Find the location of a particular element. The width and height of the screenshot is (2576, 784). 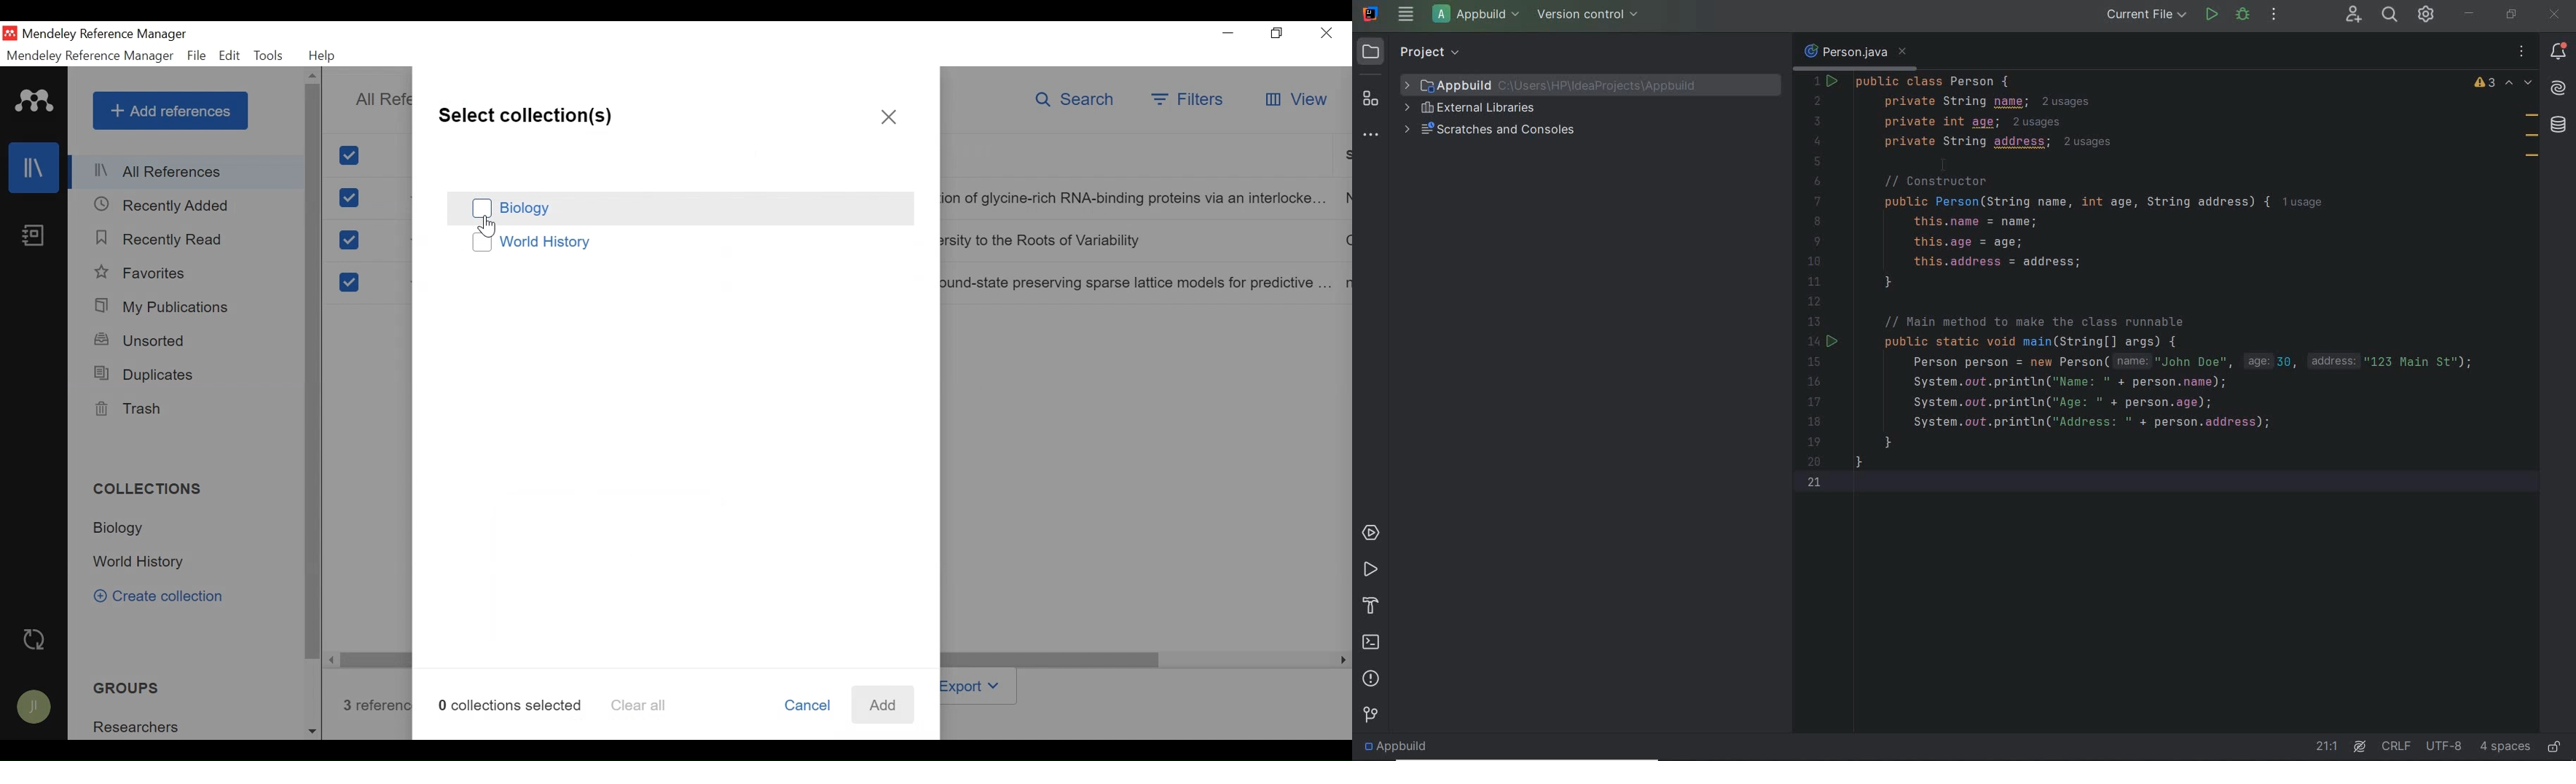

scratches and consoles is located at coordinates (1493, 129).